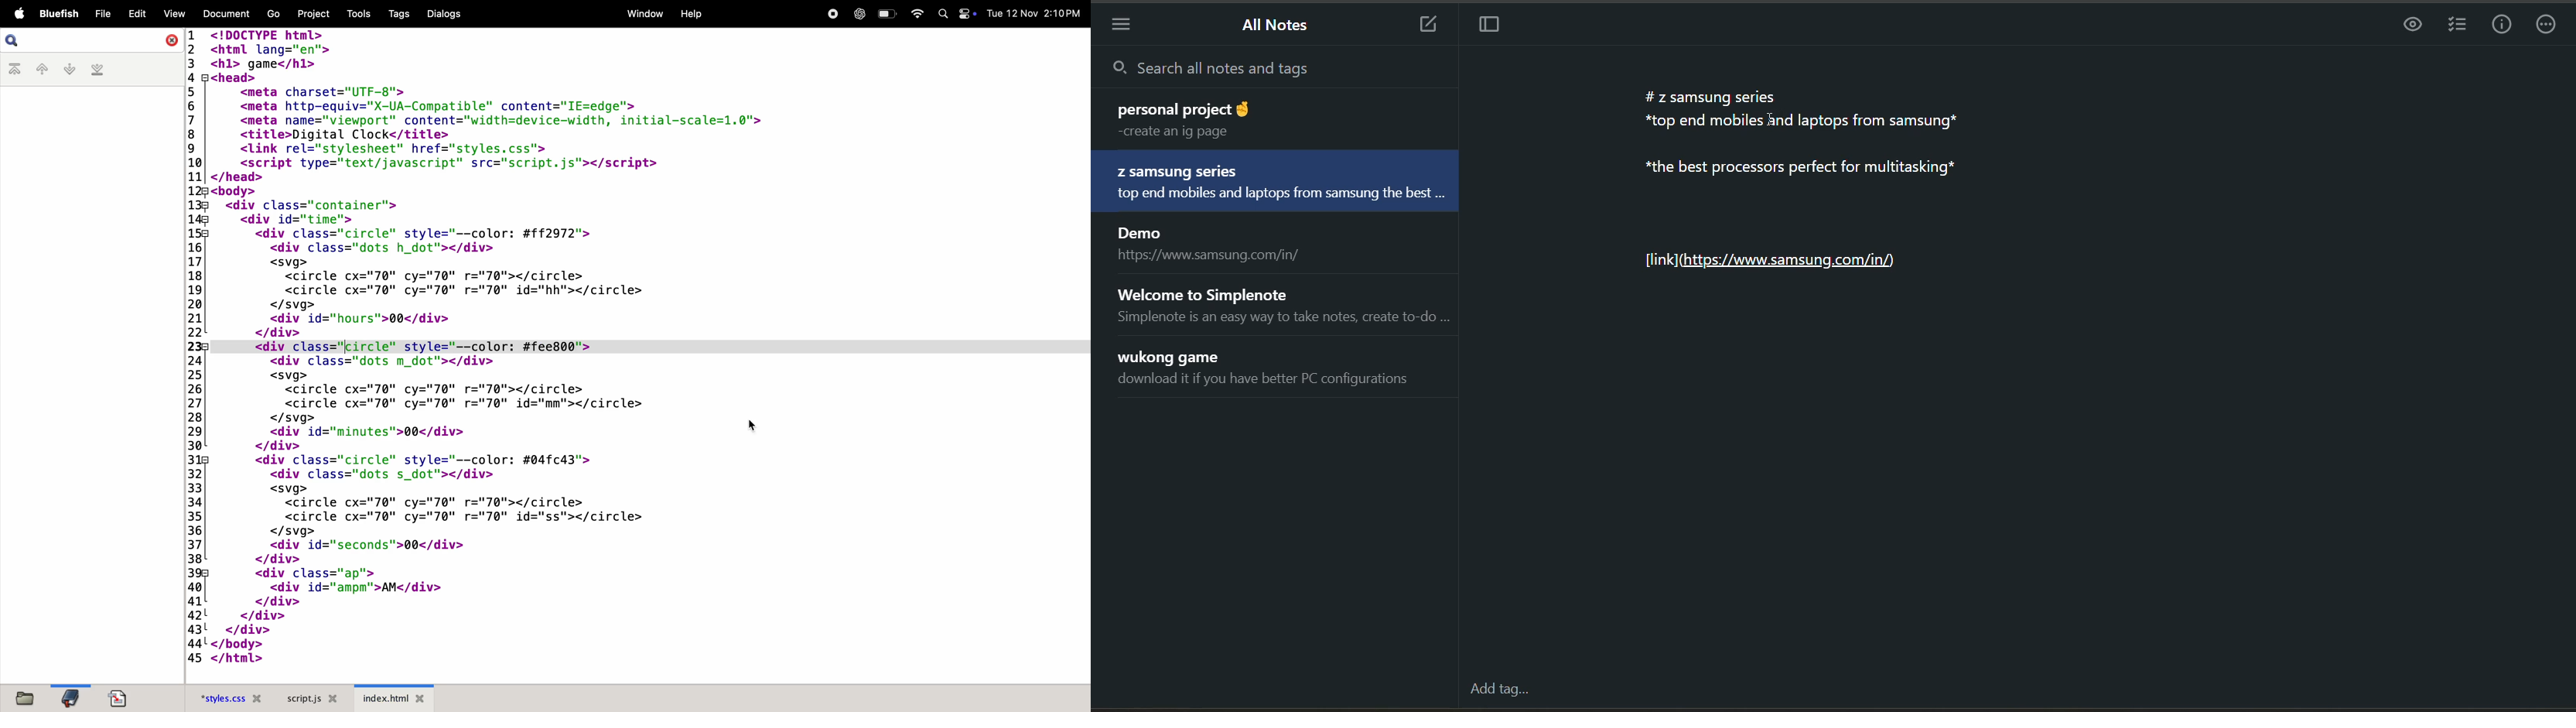 This screenshot has height=728, width=2576. What do you see at coordinates (99, 69) in the screenshot?
I see `last bookmark` at bounding box center [99, 69].